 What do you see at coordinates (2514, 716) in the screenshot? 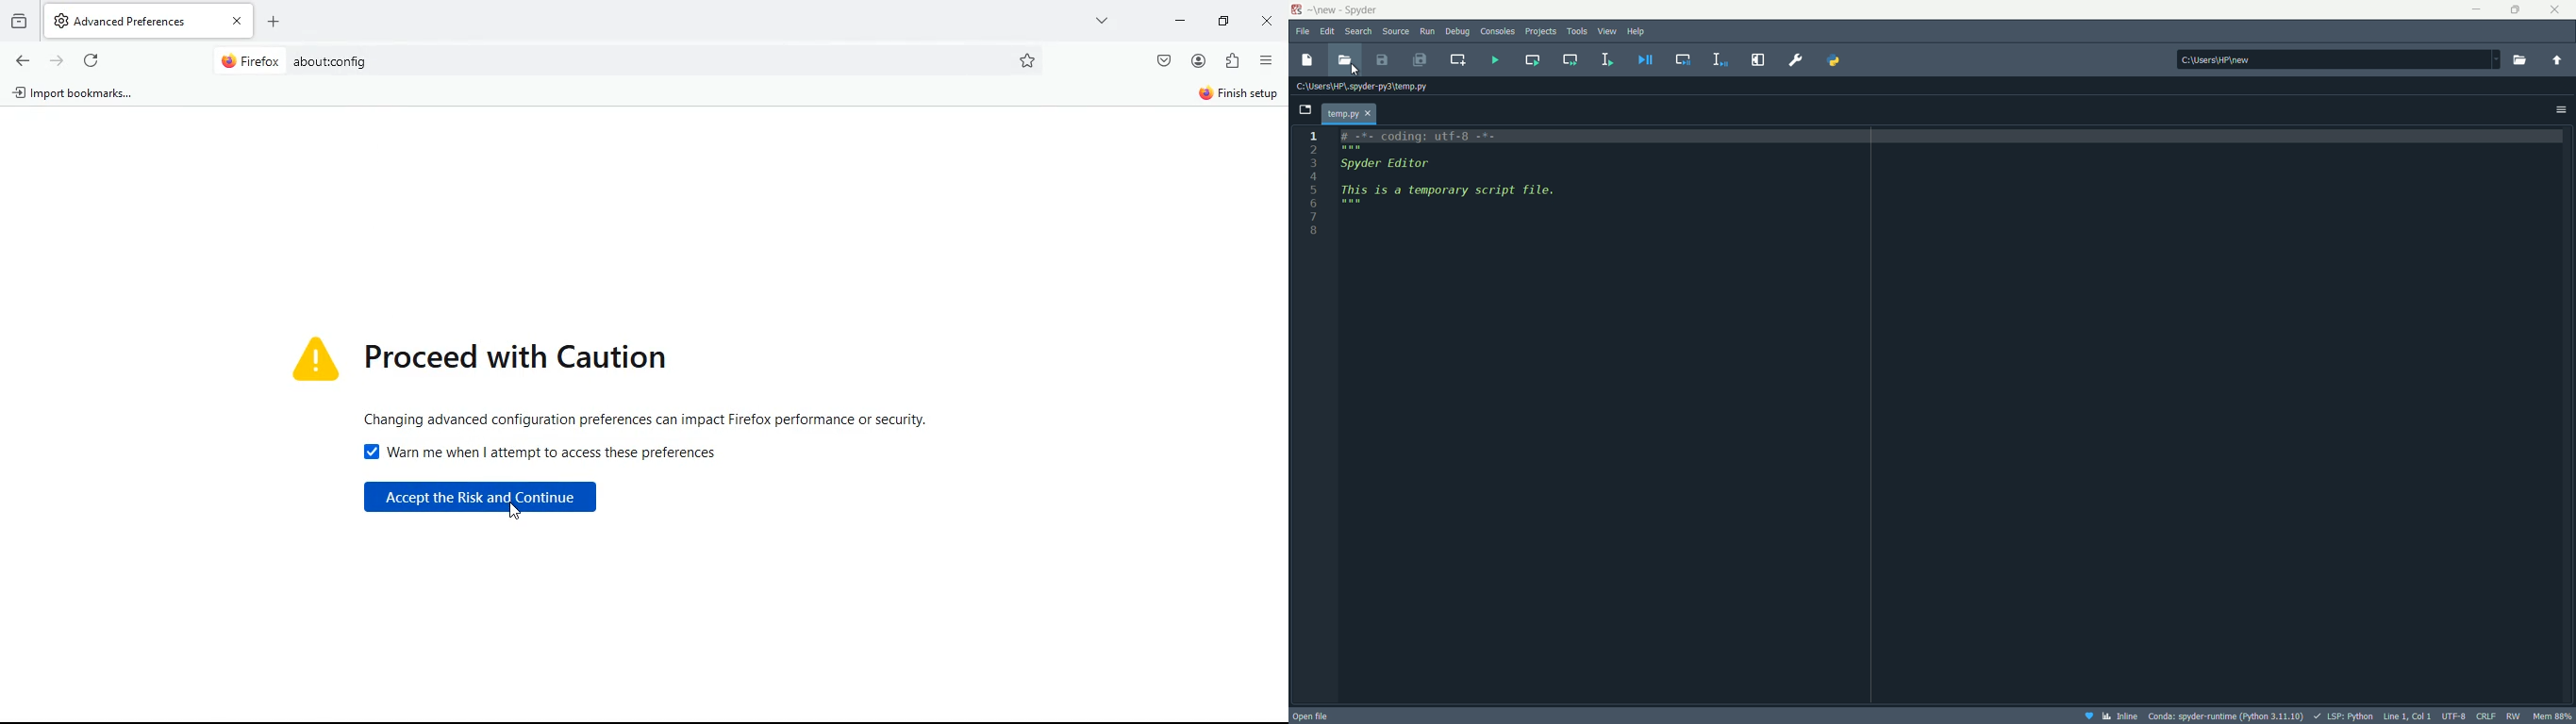
I see `rw` at bounding box center [2514, 716].